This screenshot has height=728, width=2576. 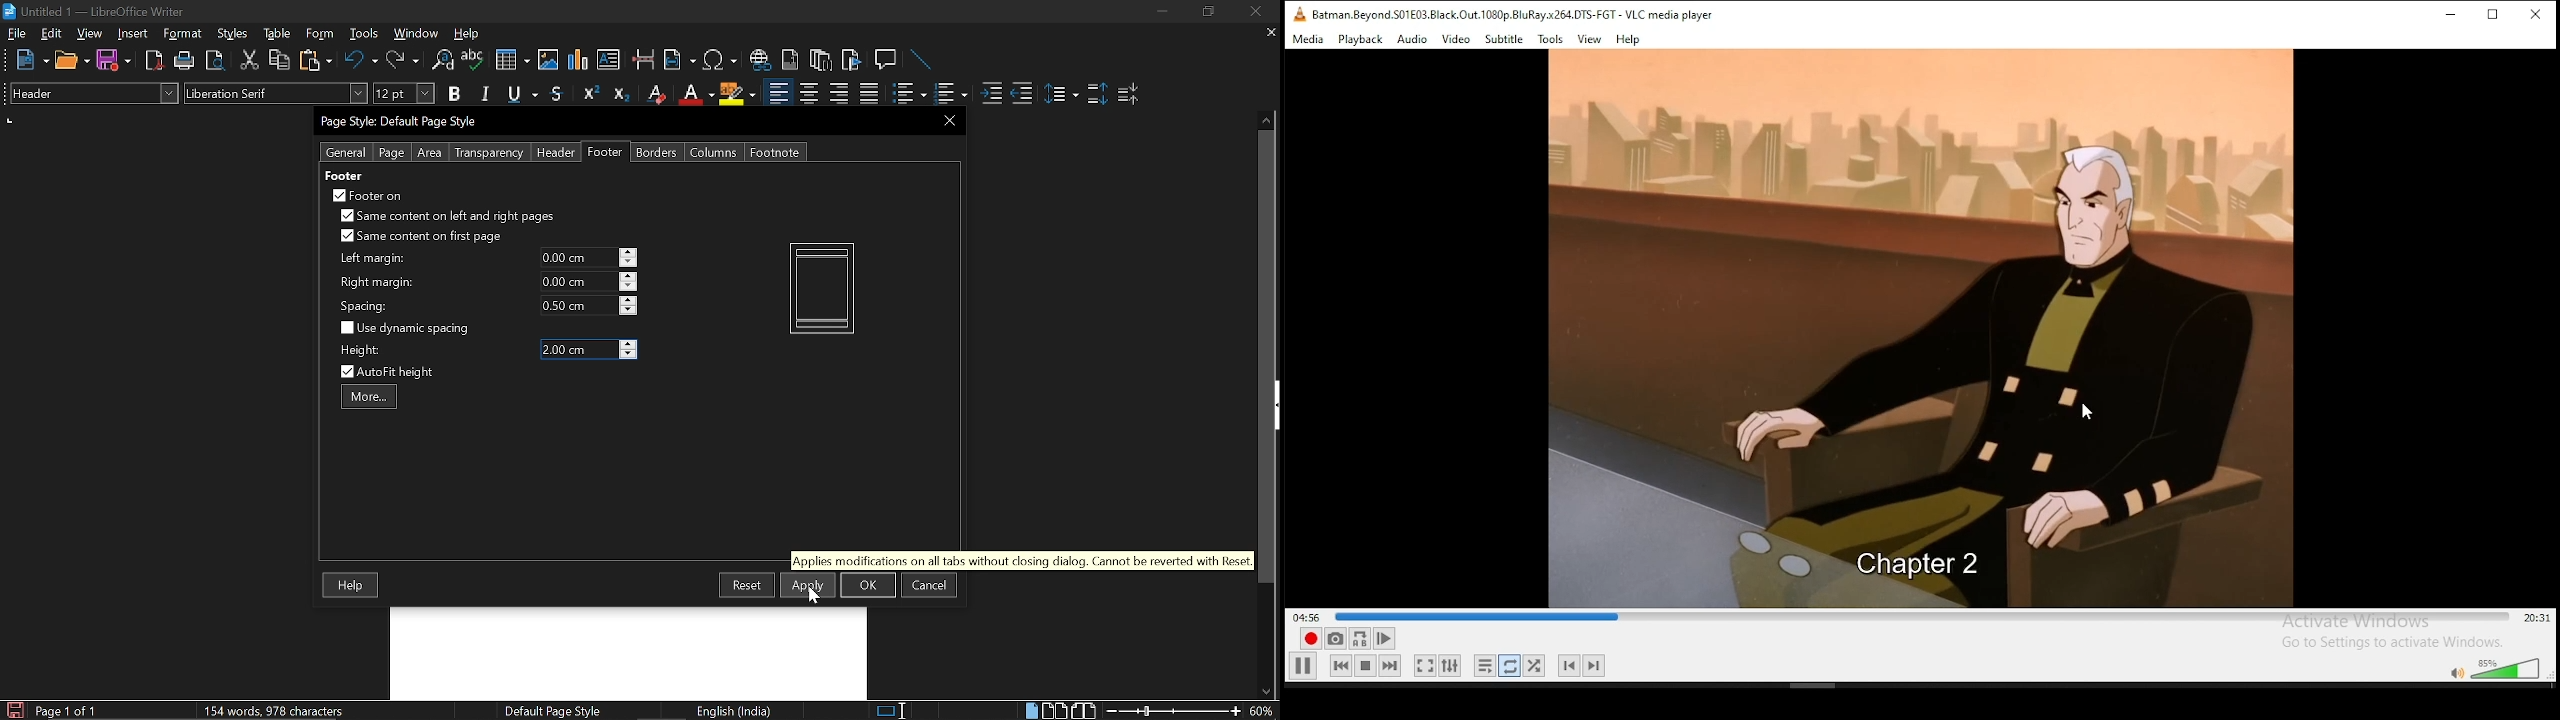 I want to click on export as PDF, so click(x=155, y=62).